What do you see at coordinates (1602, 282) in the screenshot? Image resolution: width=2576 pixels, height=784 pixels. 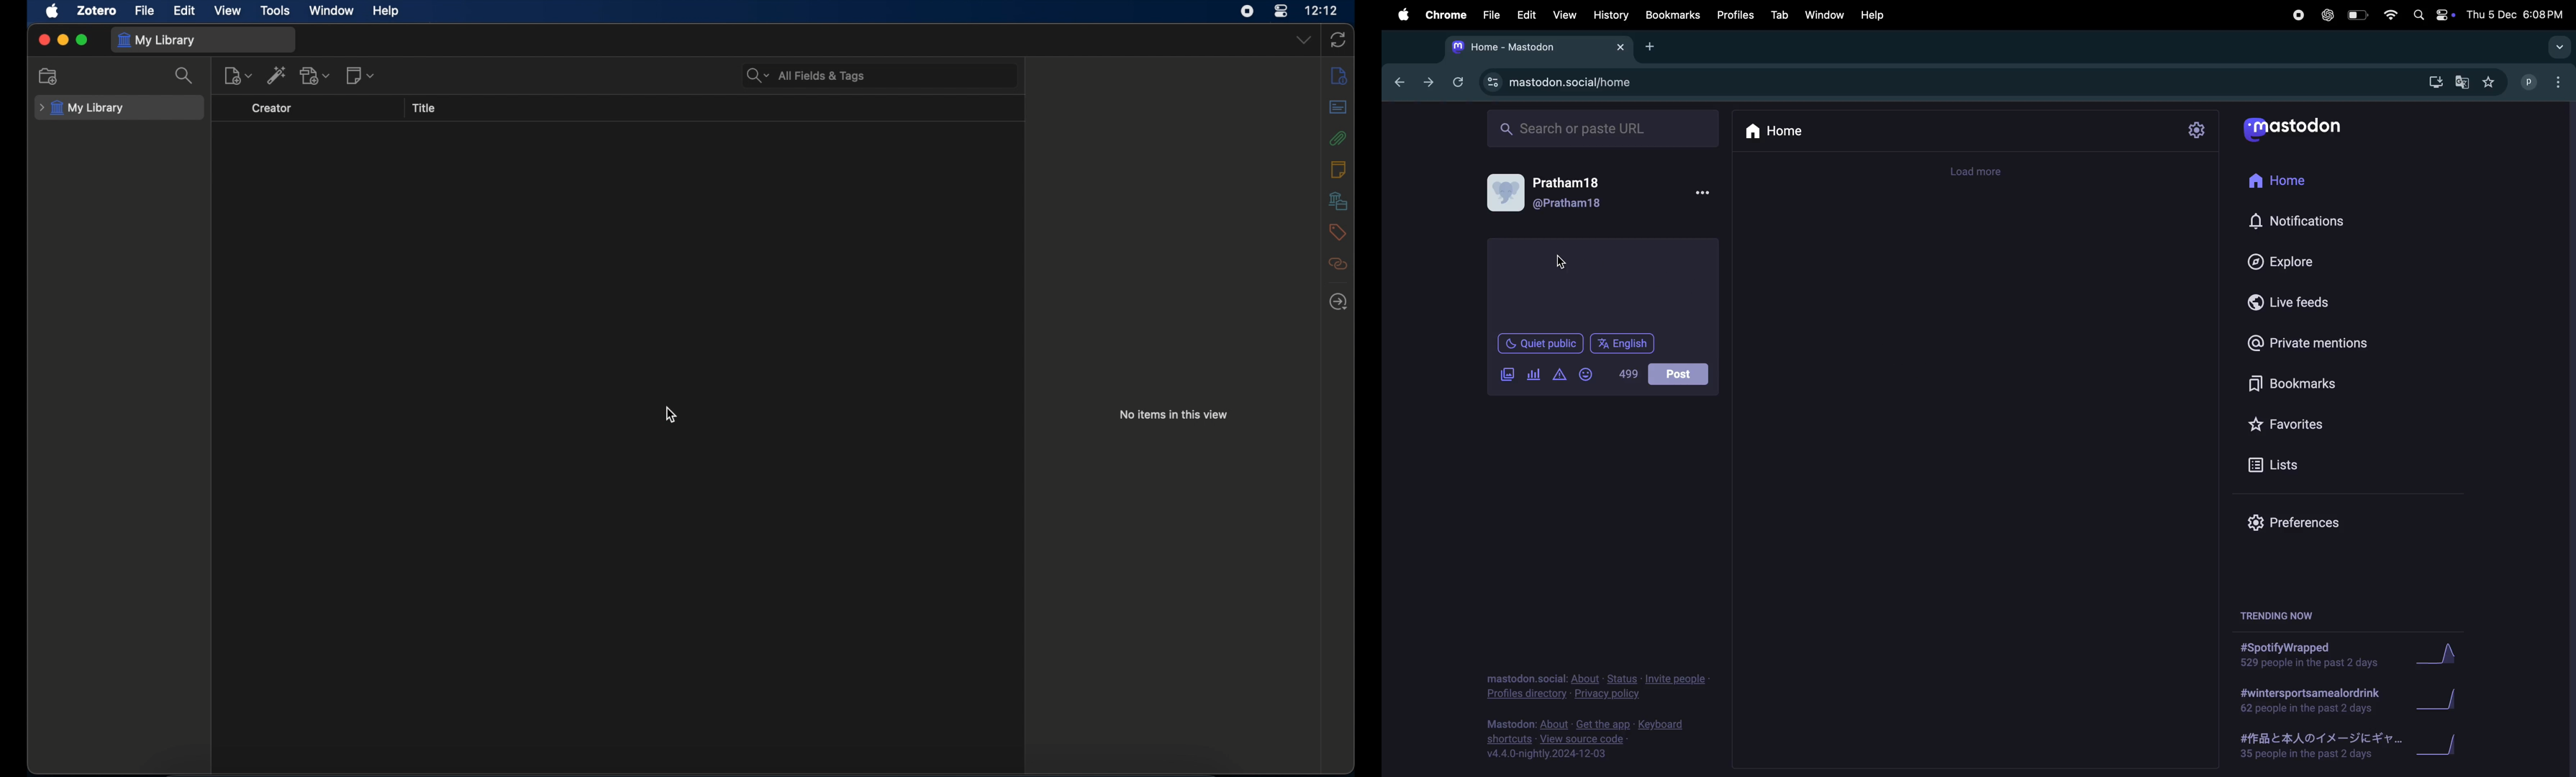 I see `textbox` at bounding box center [1602, 282].